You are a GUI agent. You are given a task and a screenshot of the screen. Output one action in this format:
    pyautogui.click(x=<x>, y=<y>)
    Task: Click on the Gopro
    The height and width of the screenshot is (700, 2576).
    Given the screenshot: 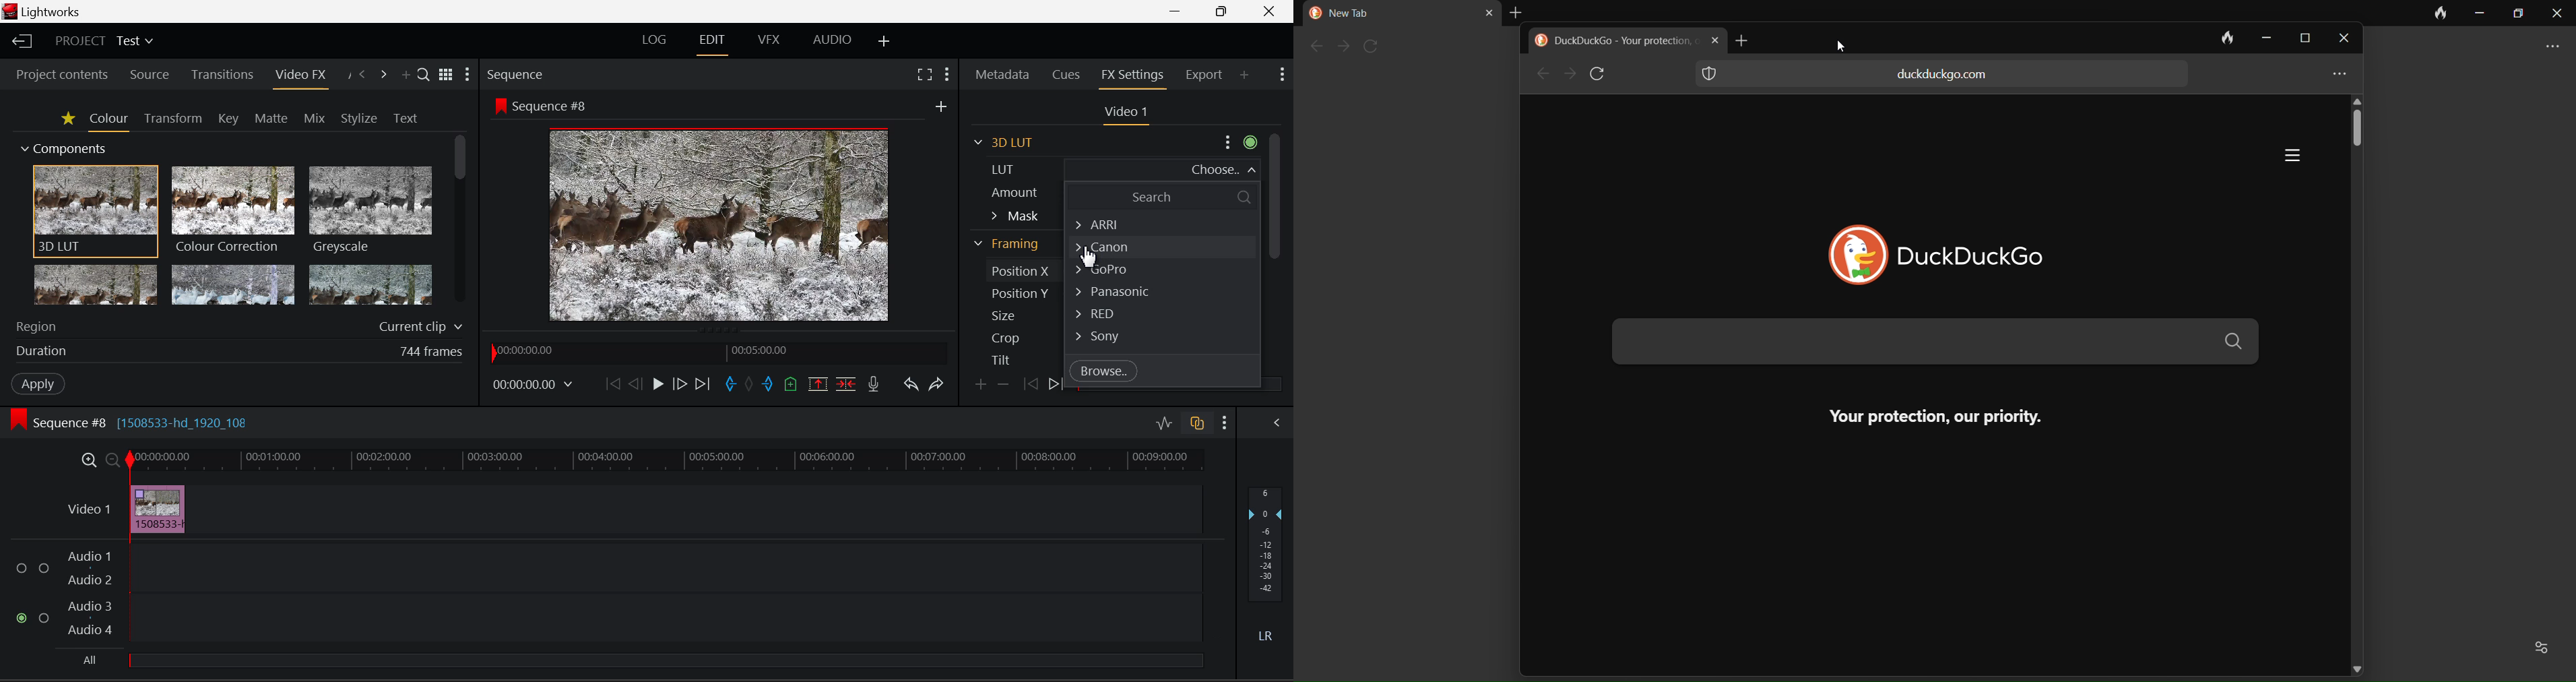 What is the action you would take?
    pyautogui.click(x=1151, y=268)
    